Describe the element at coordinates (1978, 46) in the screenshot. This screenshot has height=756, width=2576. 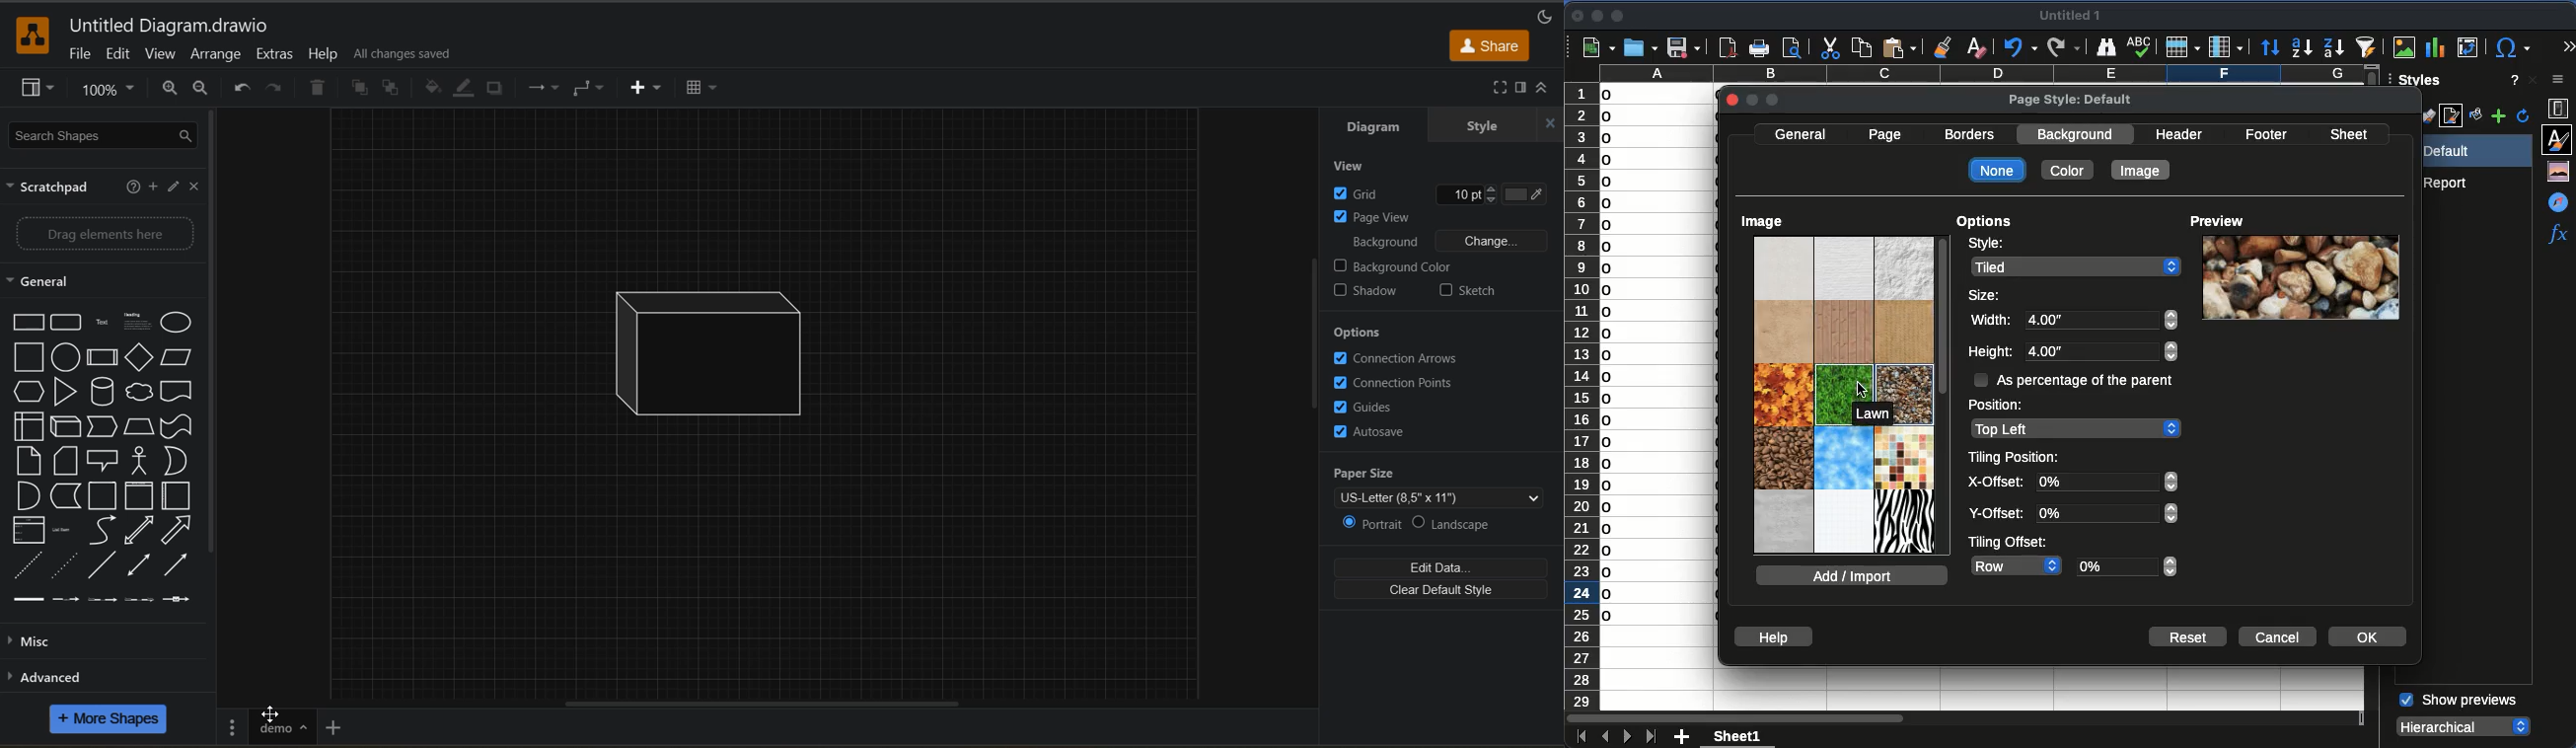
I see `clear formatting` at that location.